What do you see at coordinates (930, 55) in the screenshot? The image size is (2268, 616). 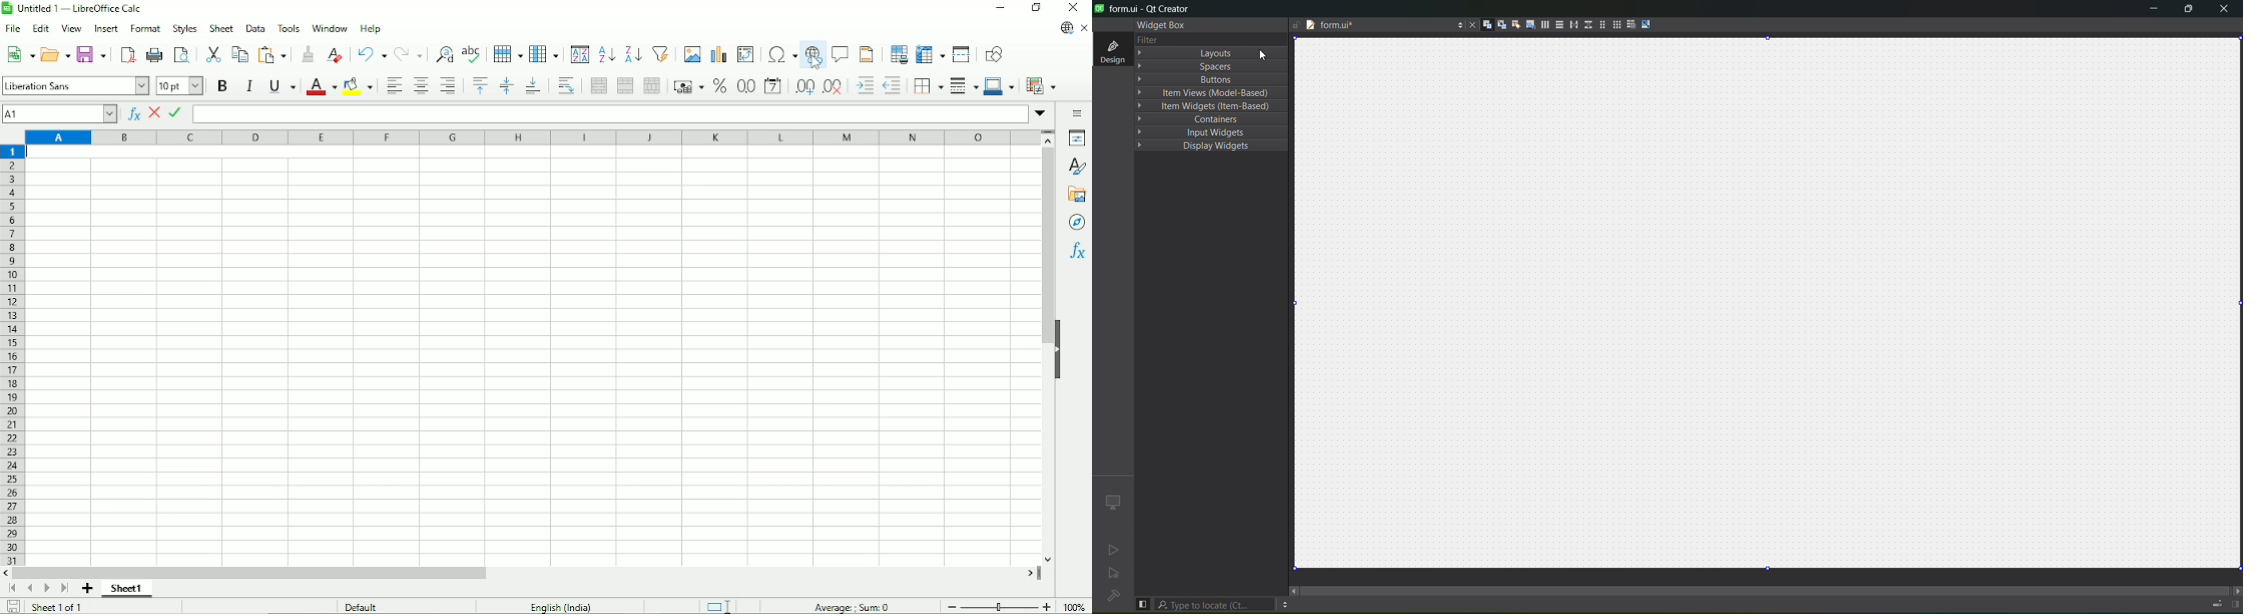 I see `Freeze rows and columns` at bounding box center [930, 55].